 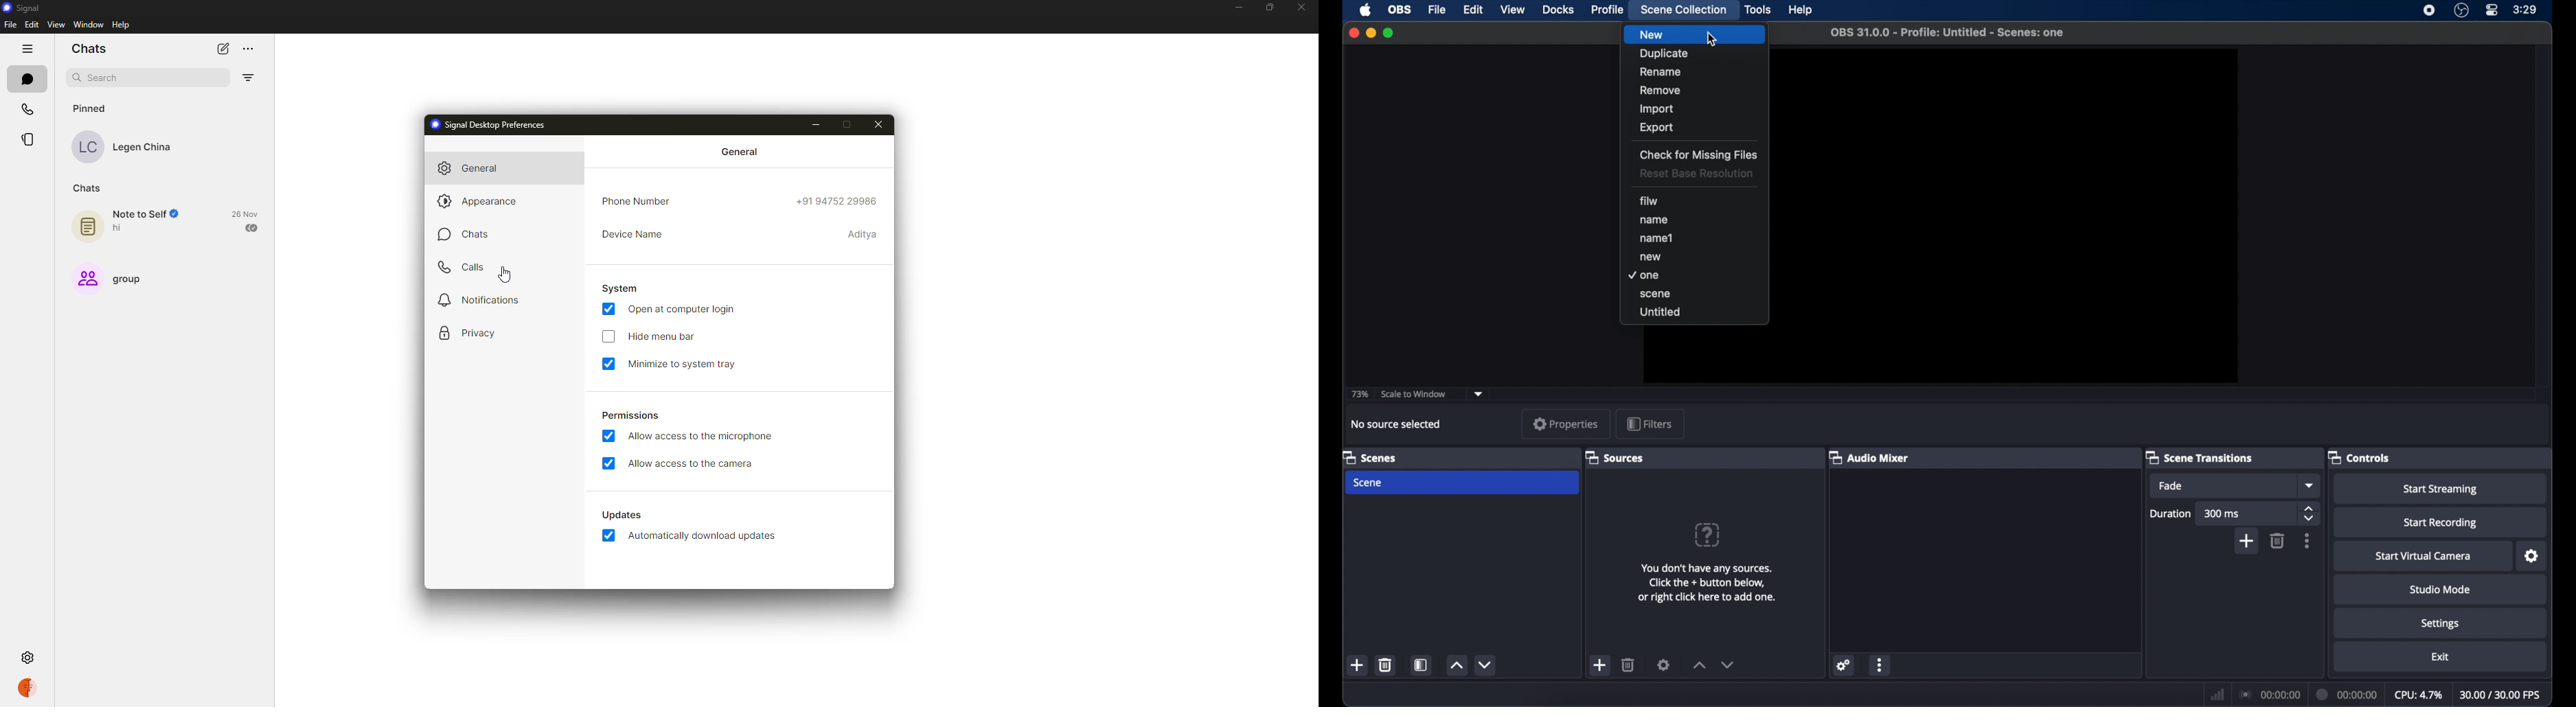 What do you see at coordinates (1697, 665) in the screenshot?
I see `increment` at bounding box center [1697, 665].